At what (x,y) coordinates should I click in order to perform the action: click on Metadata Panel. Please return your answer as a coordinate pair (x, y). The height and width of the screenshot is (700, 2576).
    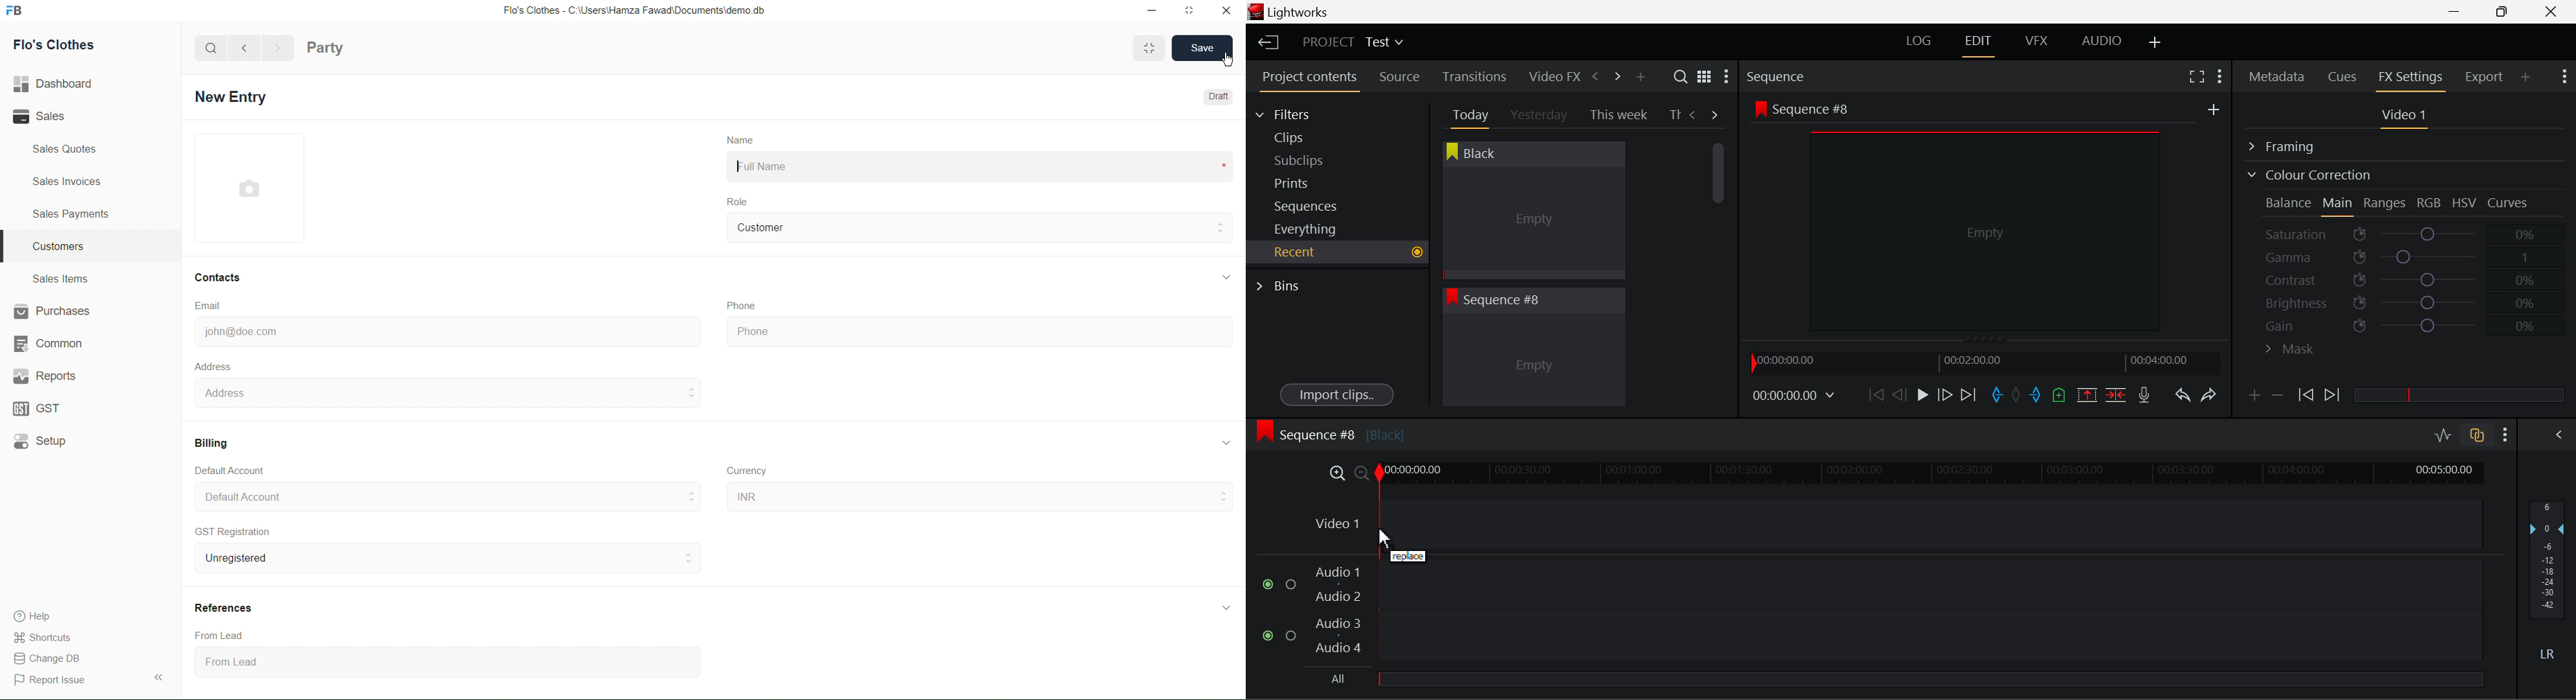
    Looking at the image, I should click on (2278, 74).